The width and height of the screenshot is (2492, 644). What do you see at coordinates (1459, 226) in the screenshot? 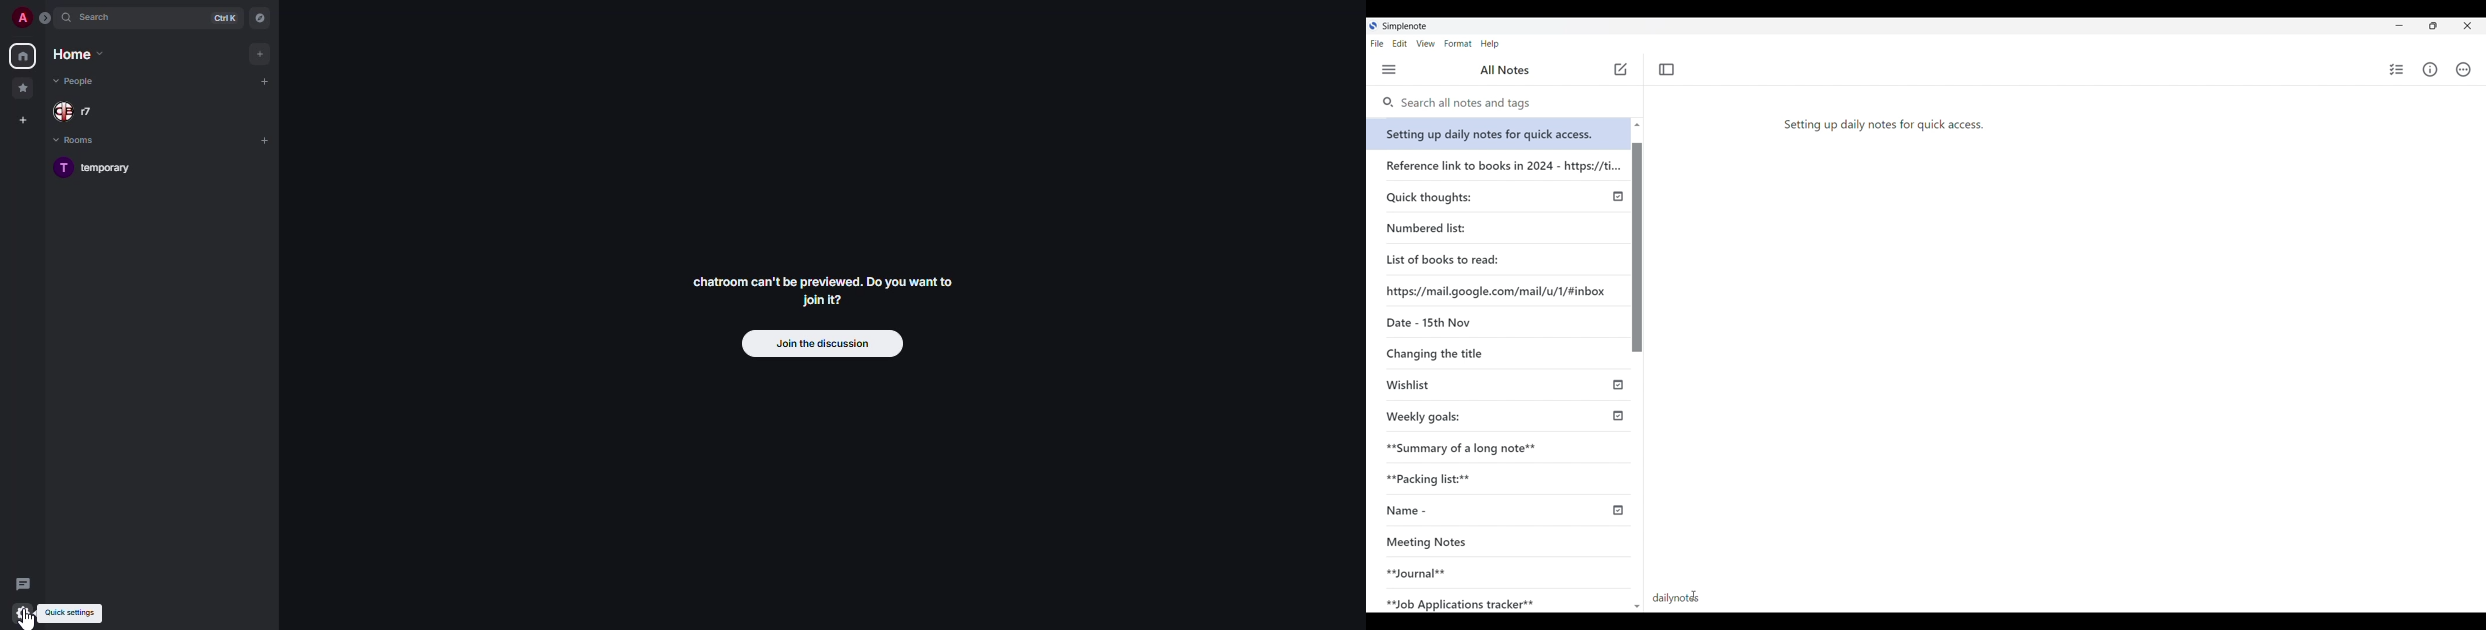
I see `Numbered list` at bounding box center [1459, 226].